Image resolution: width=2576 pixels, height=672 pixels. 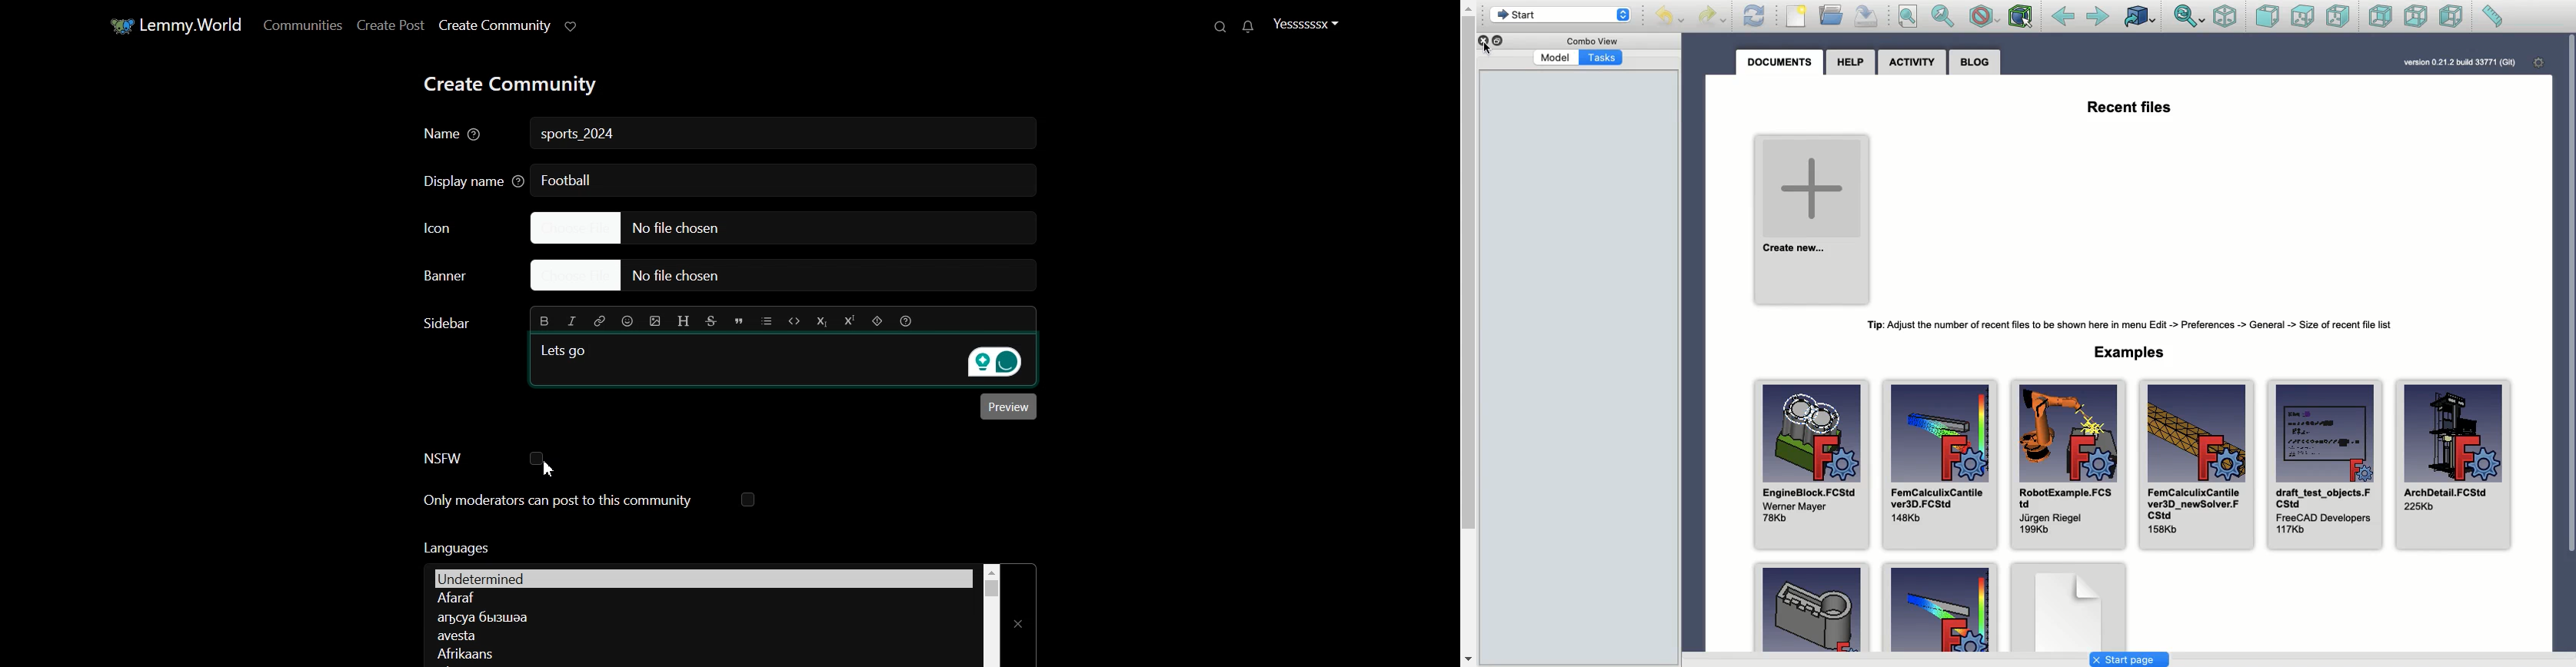 I want to click on Superscript, so click(x=848, y=321).